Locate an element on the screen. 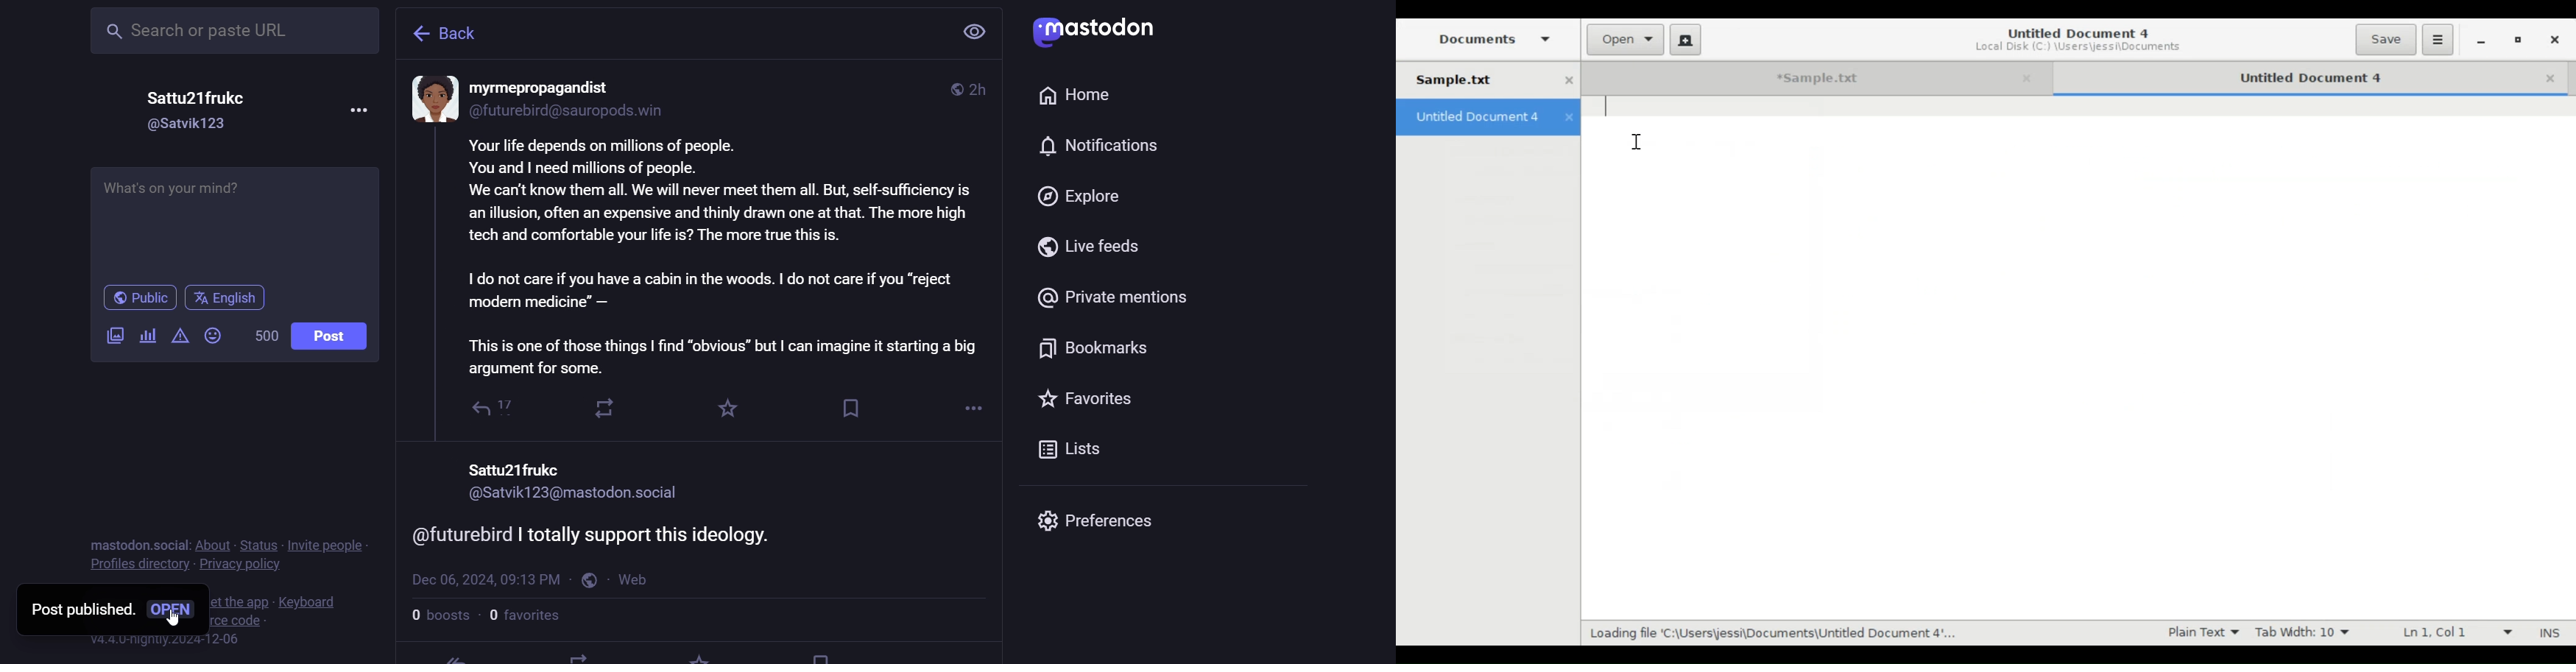  profiles is located at coordinates (138, 565).